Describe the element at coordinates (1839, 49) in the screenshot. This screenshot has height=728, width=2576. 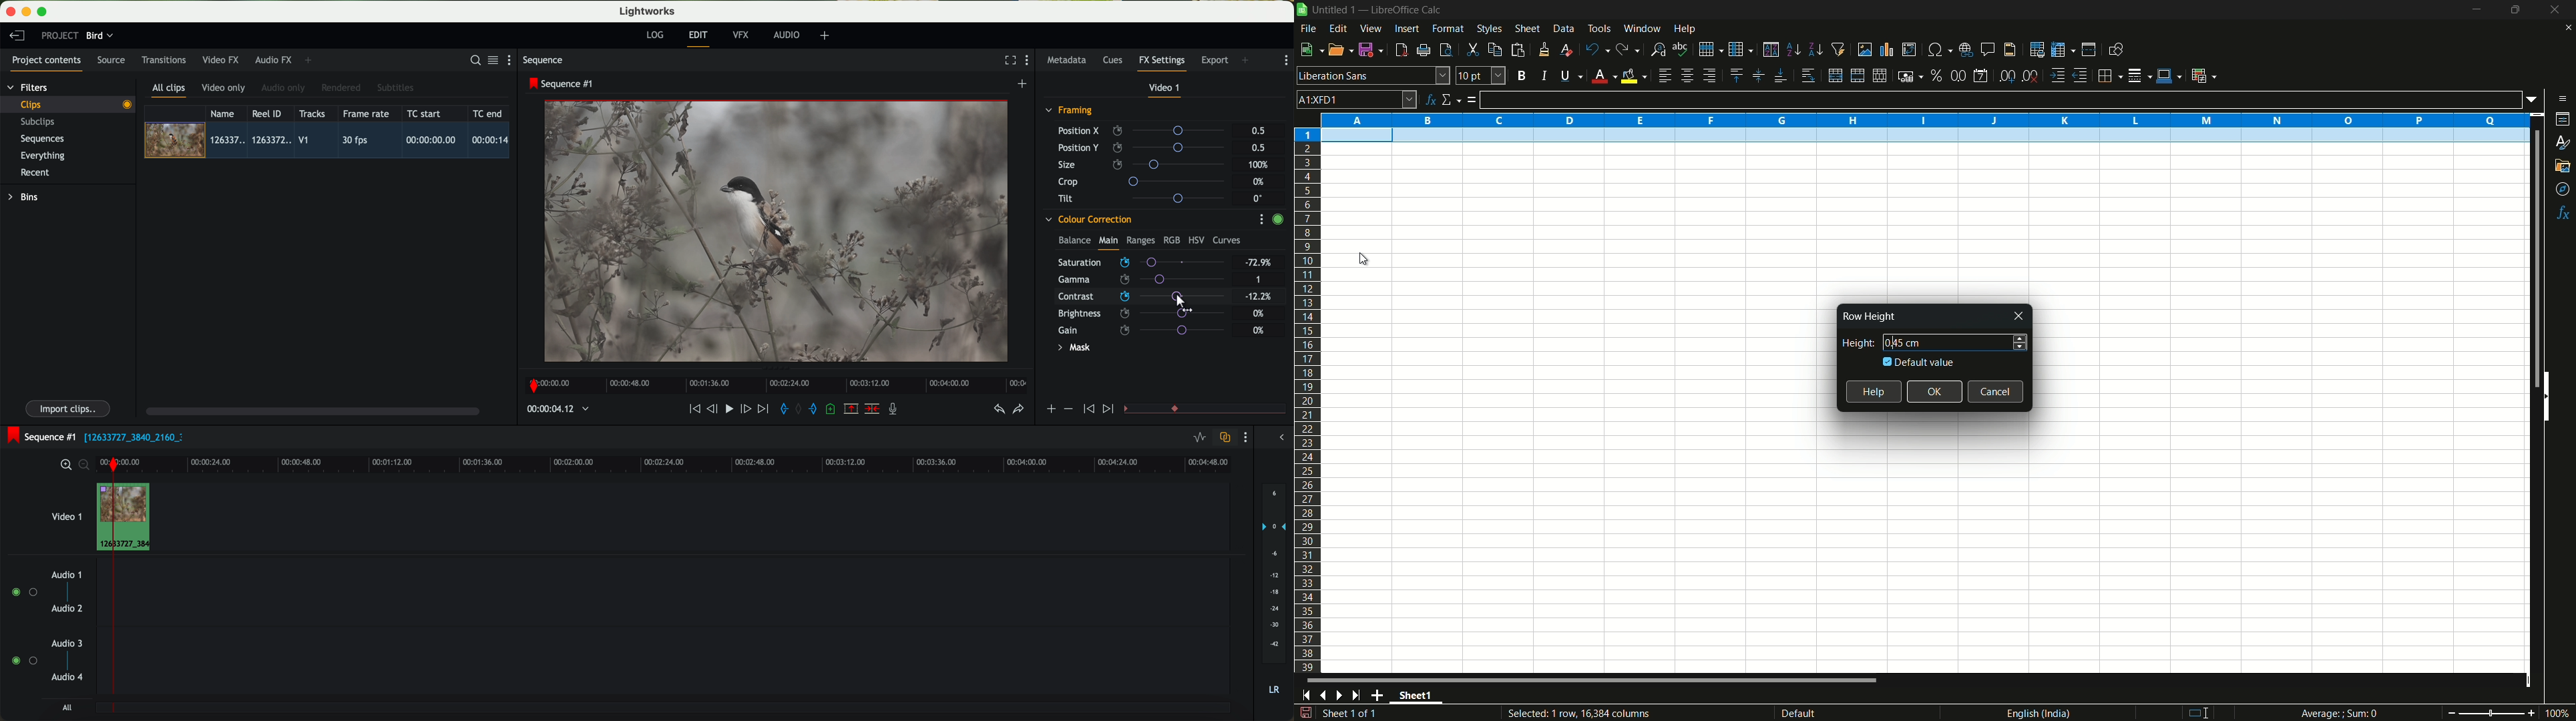
I see `auto filter` at that location.